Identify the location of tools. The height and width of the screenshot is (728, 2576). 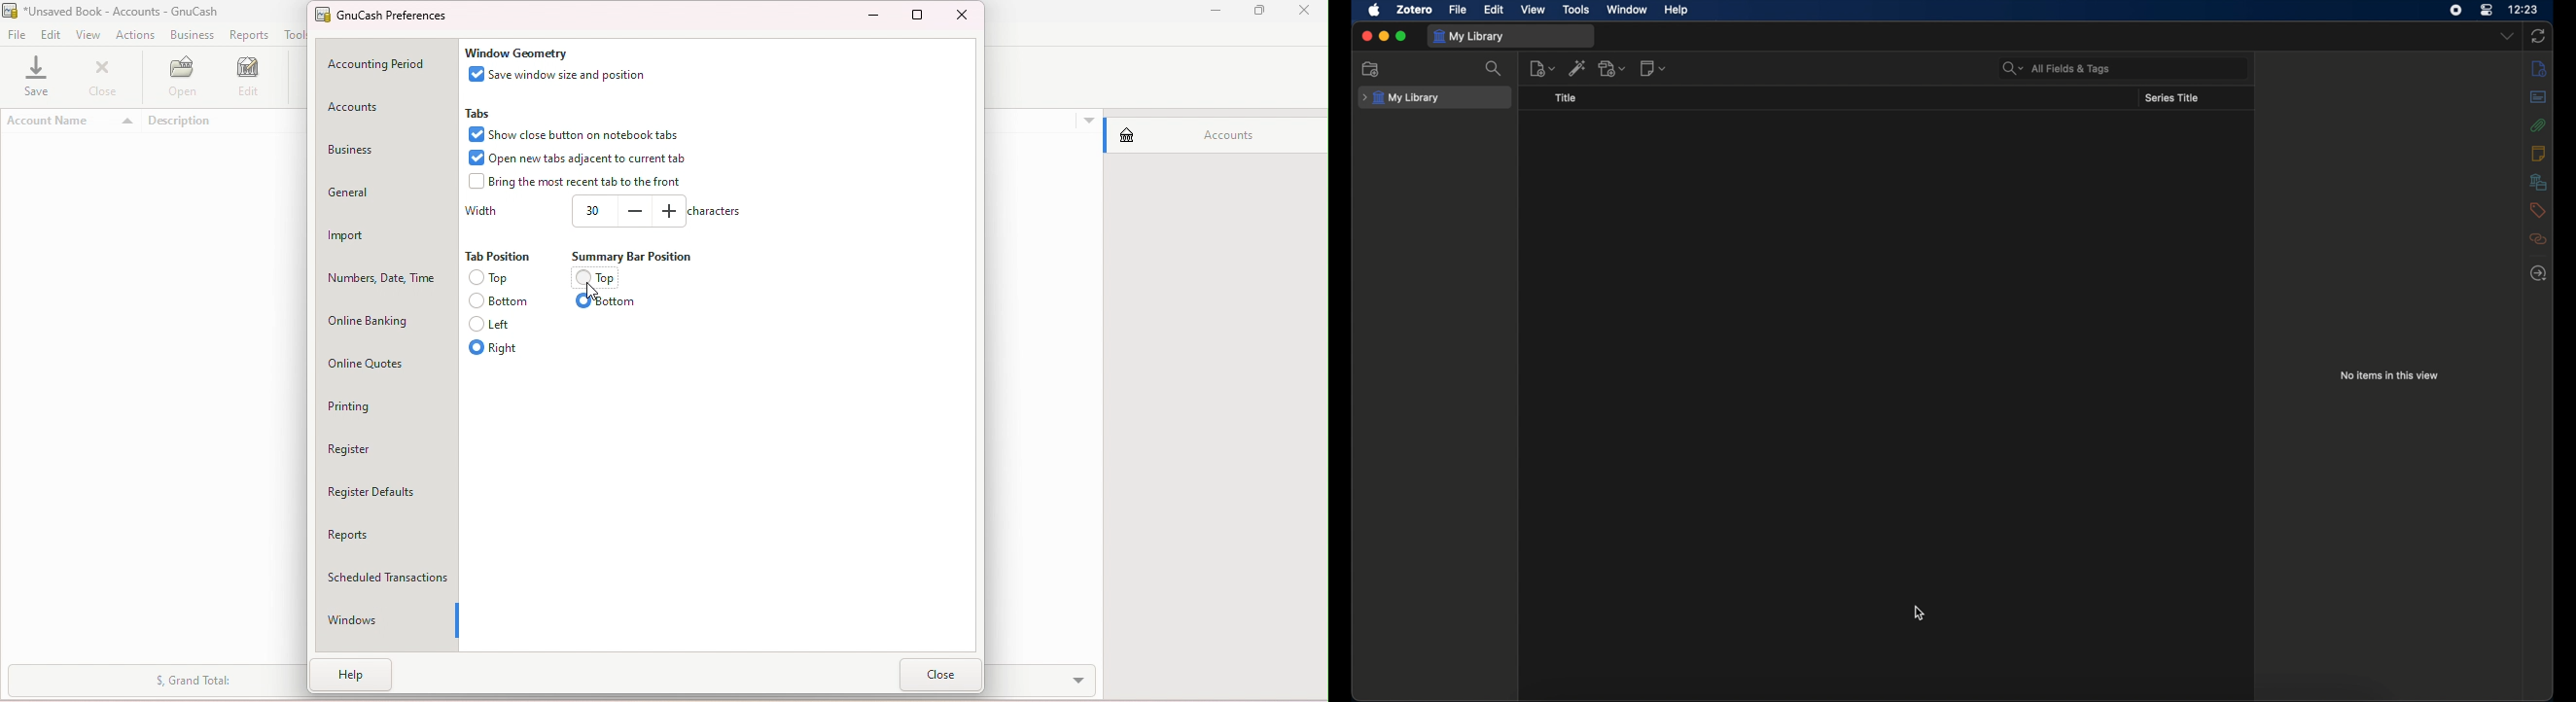
(1577, 10).